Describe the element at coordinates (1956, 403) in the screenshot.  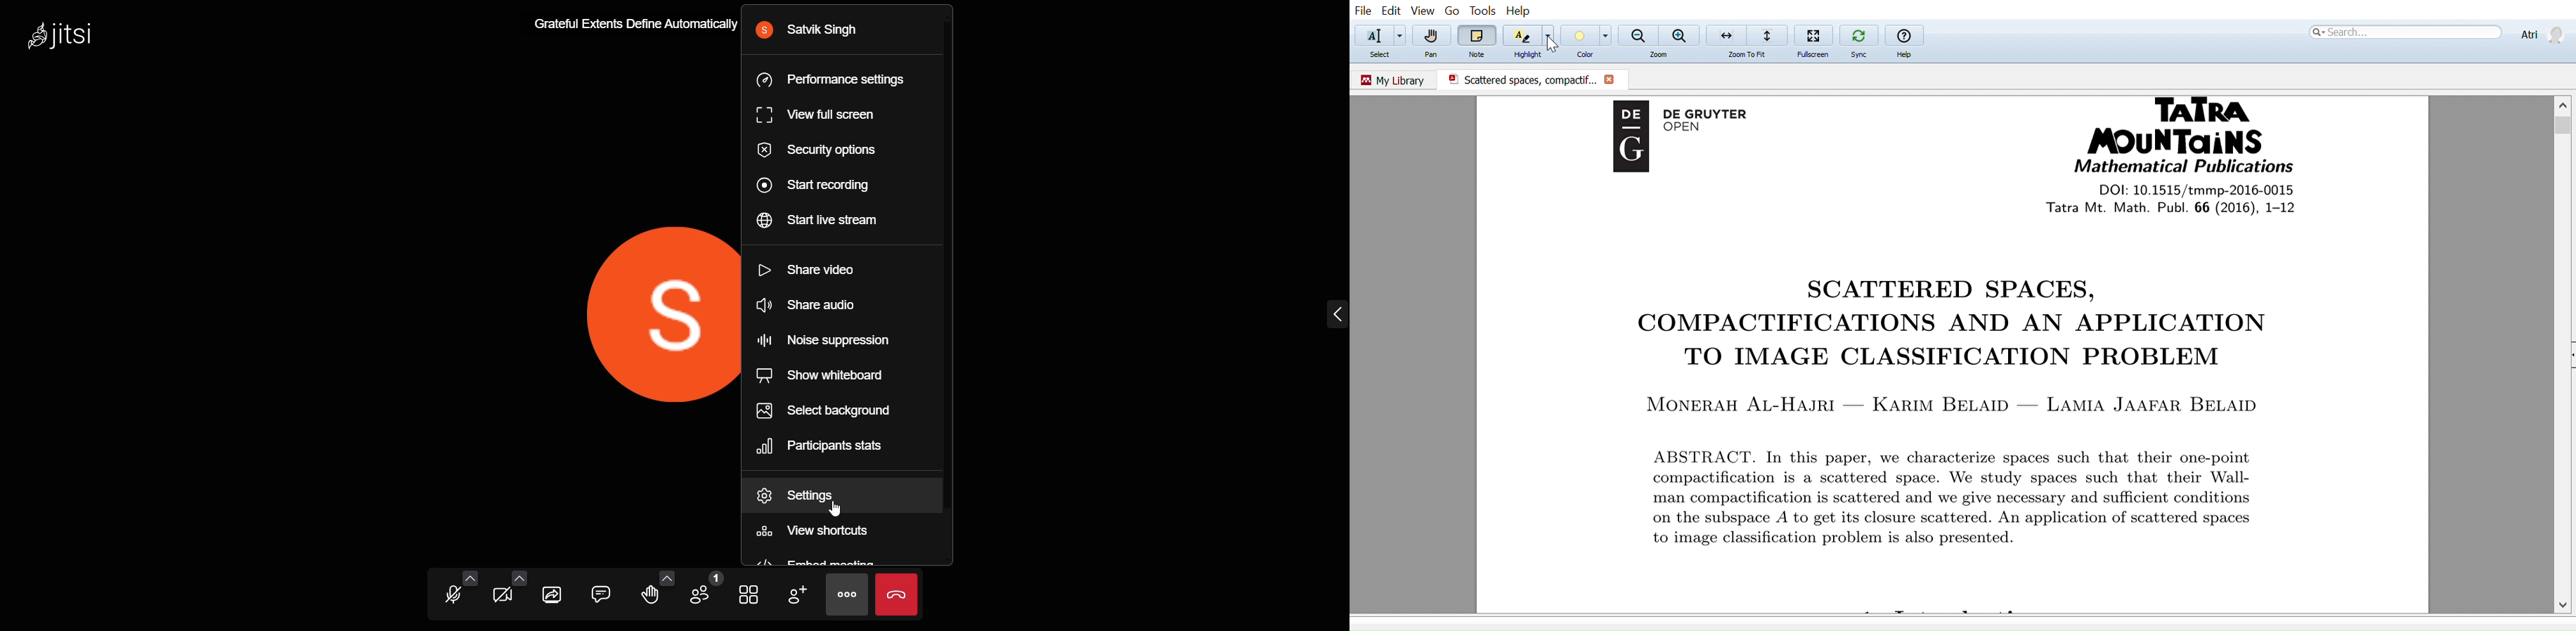
I see `MONERAH AL-HAJRI — KARIM BELAID — LAMIA JAAFAR BELAID` at that location.